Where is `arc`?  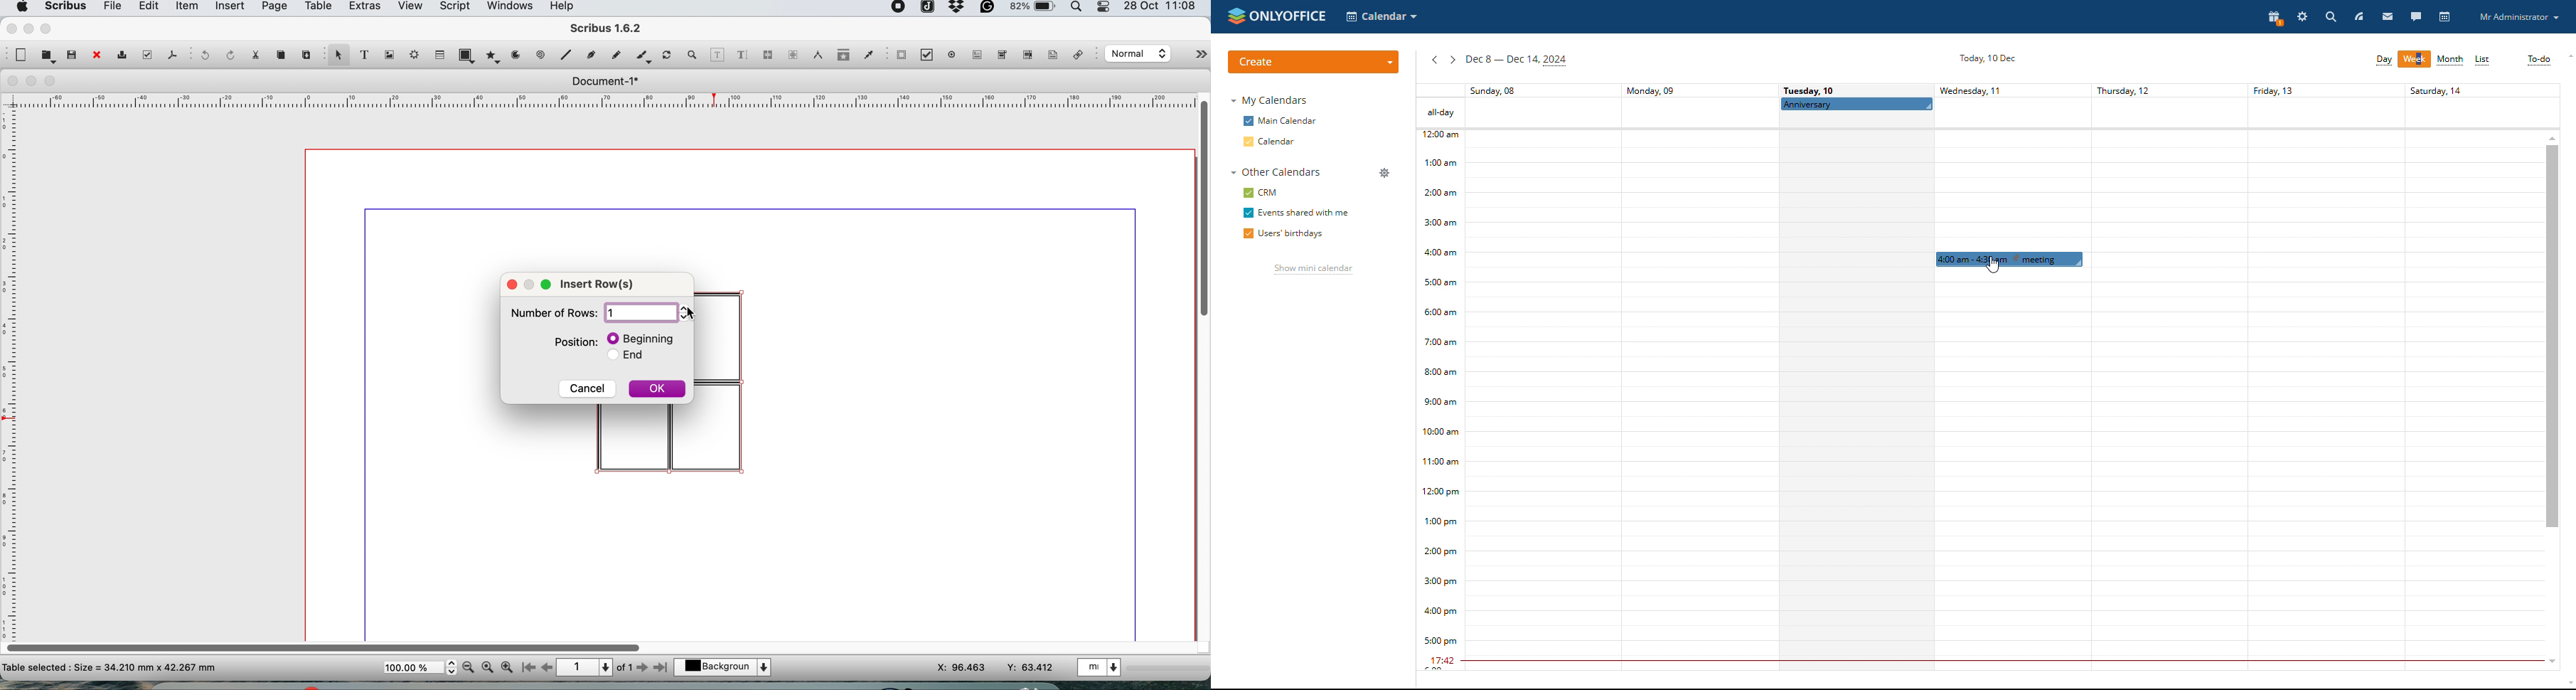
arc is located at coordinates (519, 55).